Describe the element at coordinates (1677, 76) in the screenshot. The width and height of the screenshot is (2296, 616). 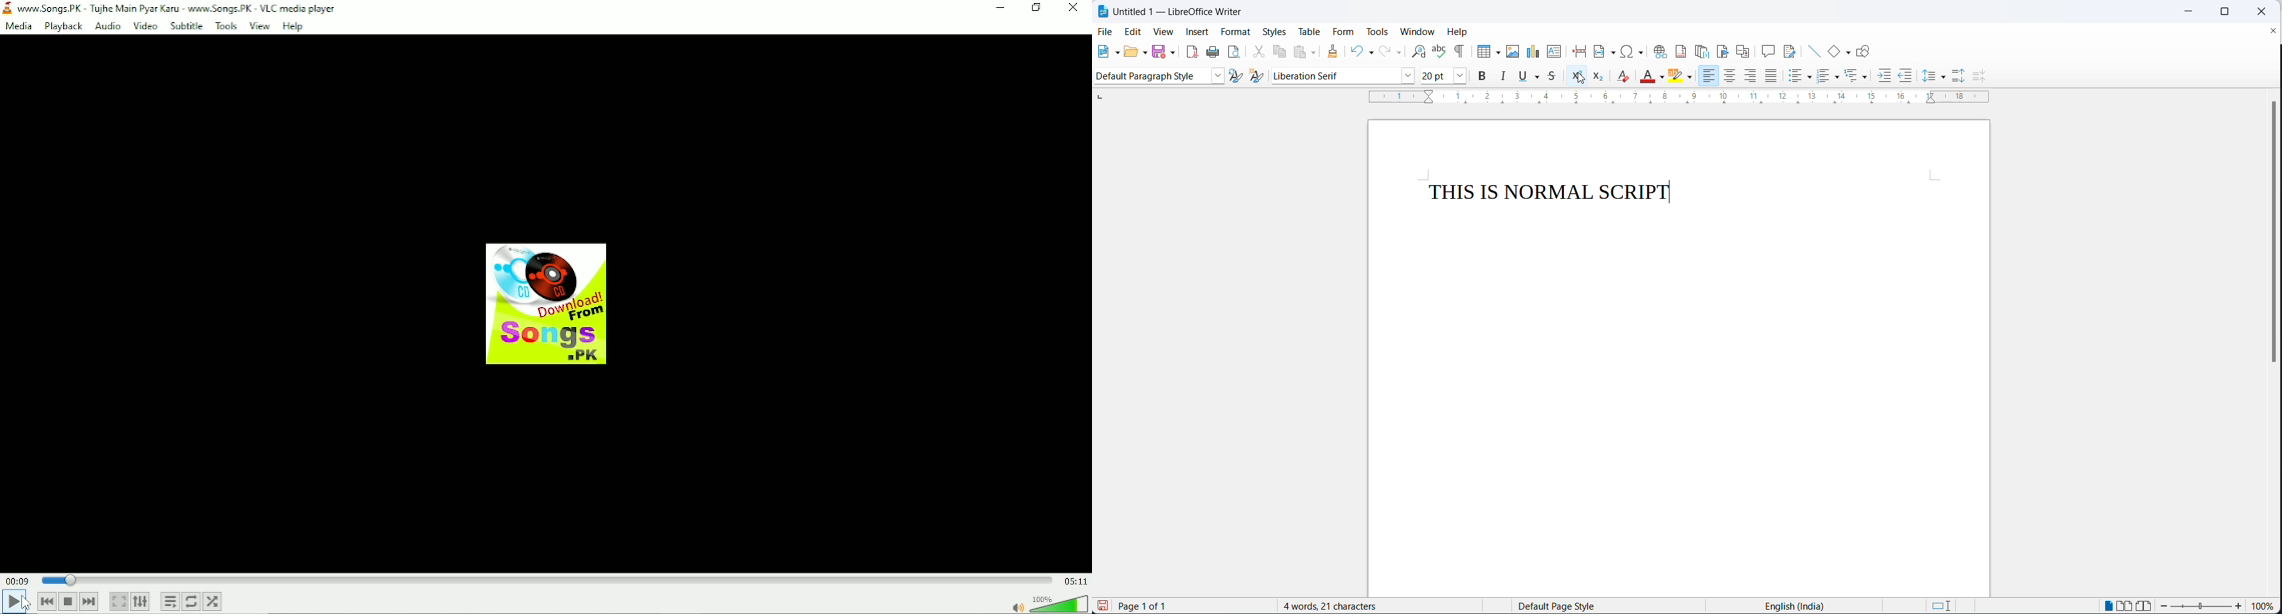
I see `character highlight` at that location.